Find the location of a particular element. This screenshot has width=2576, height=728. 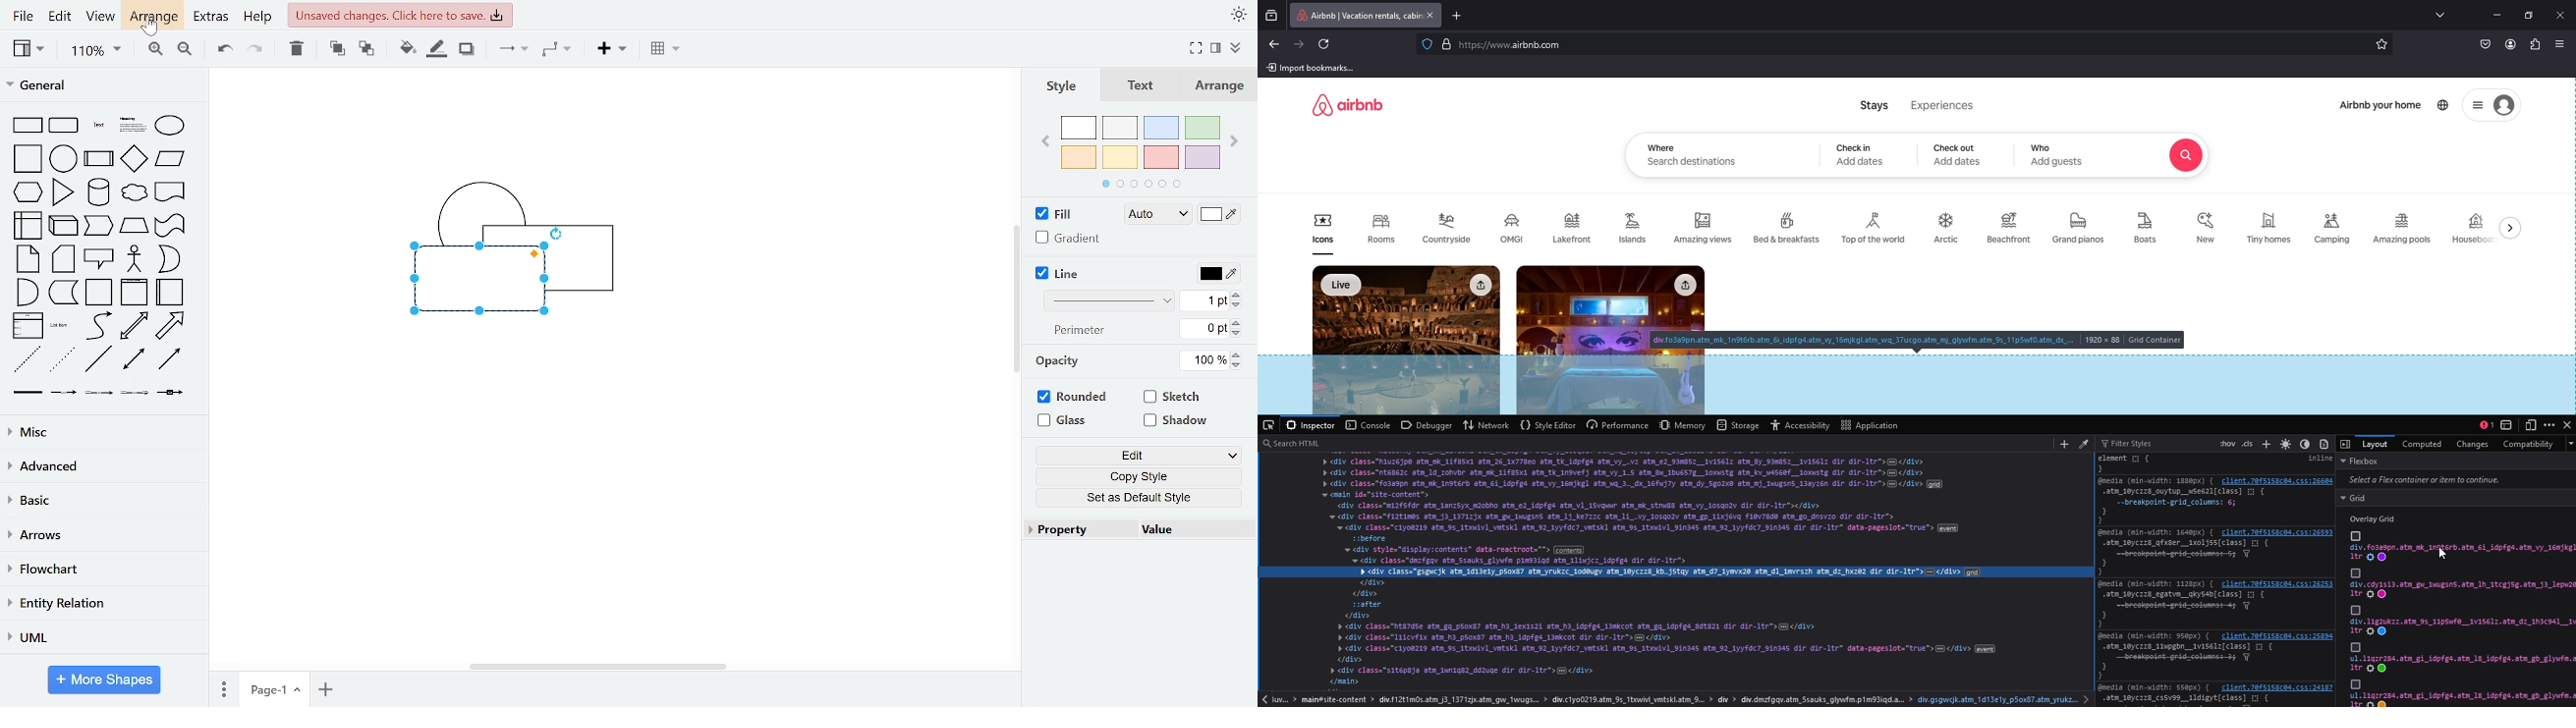

tab is located at coordinates (1356, 15).